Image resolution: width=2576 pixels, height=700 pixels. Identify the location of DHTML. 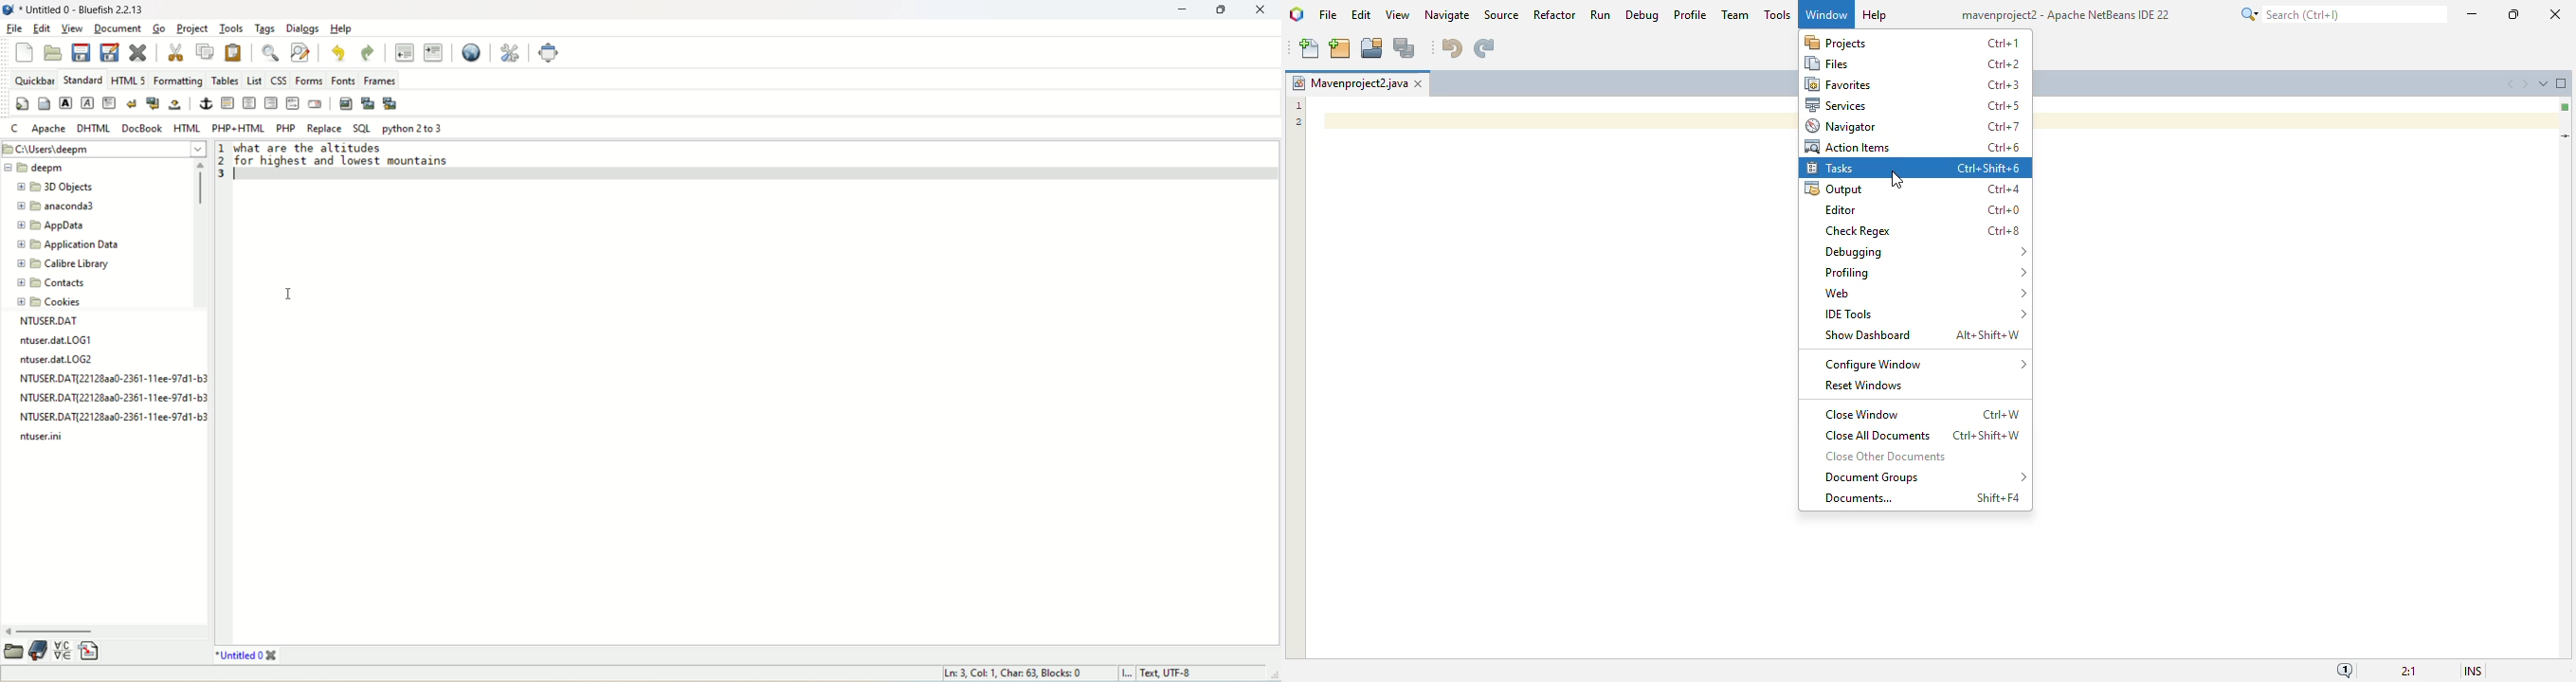
(95, 129).